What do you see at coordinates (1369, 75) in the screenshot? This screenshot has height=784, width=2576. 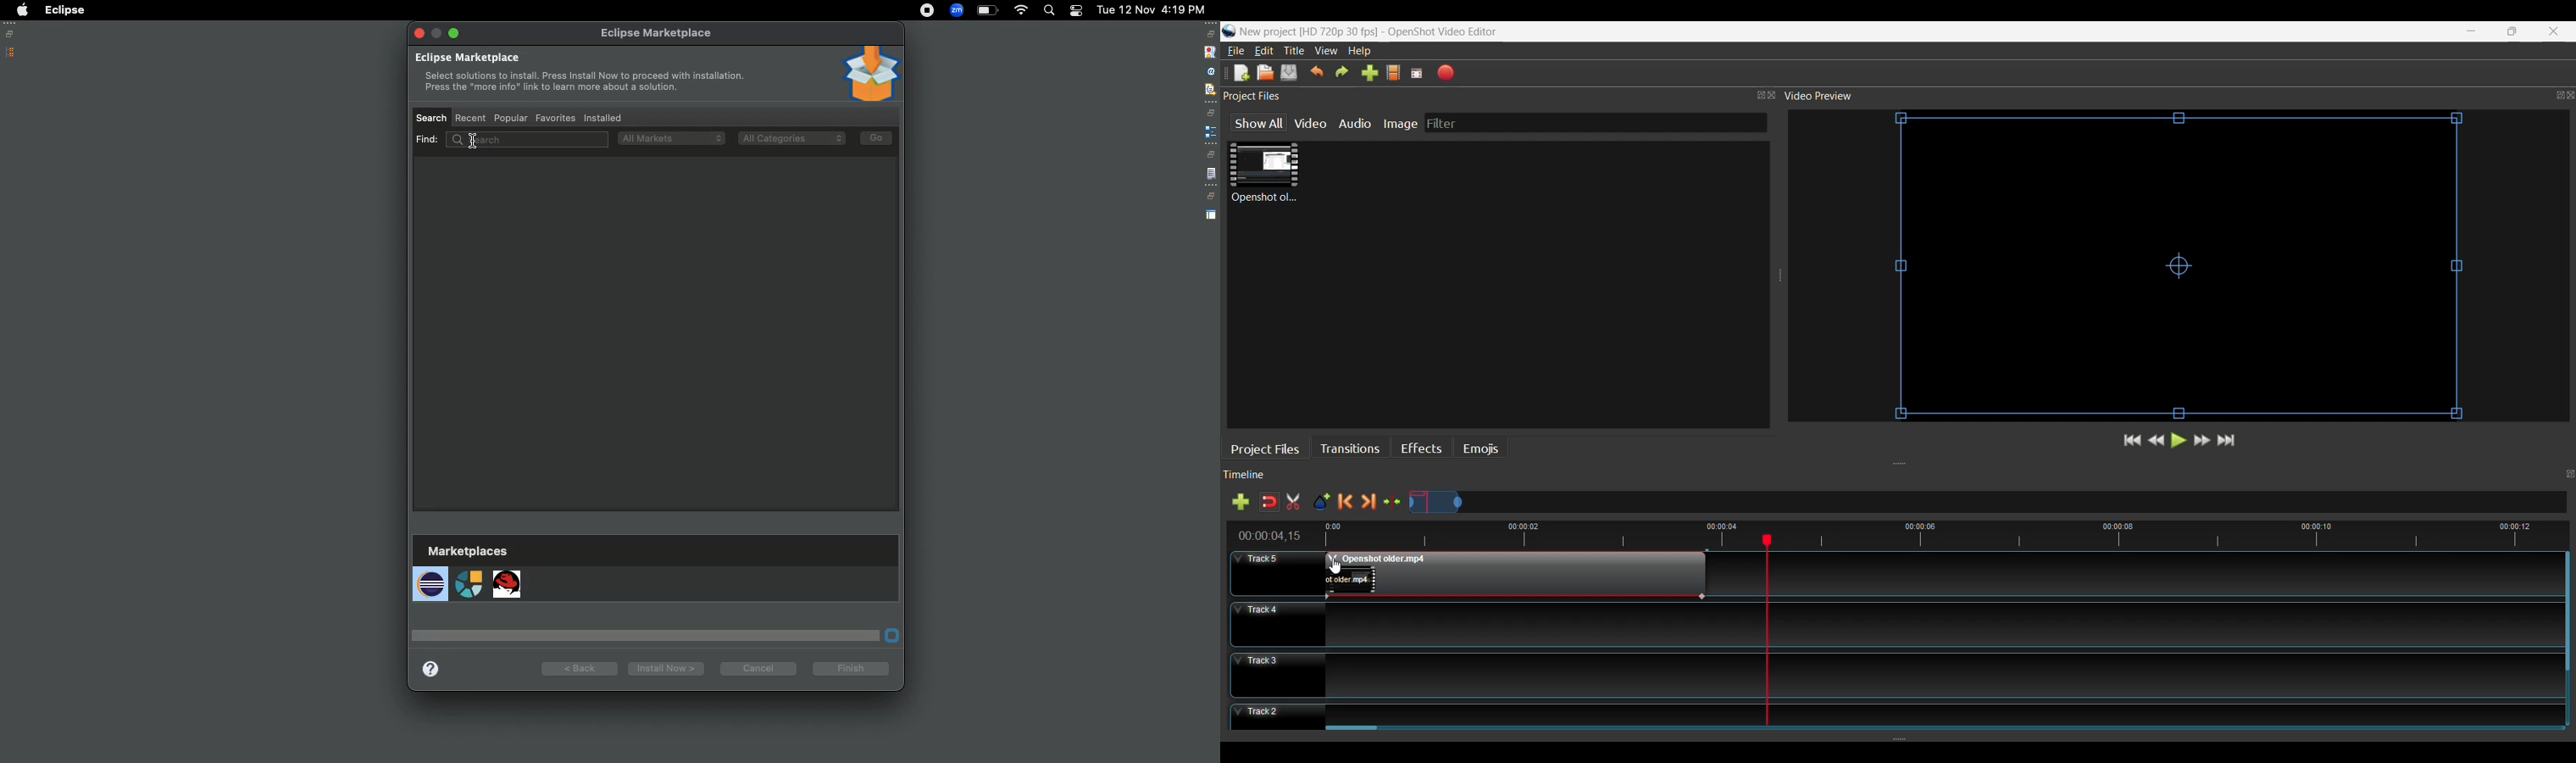 I see `Import Files` at bounding box center [1369, 75].